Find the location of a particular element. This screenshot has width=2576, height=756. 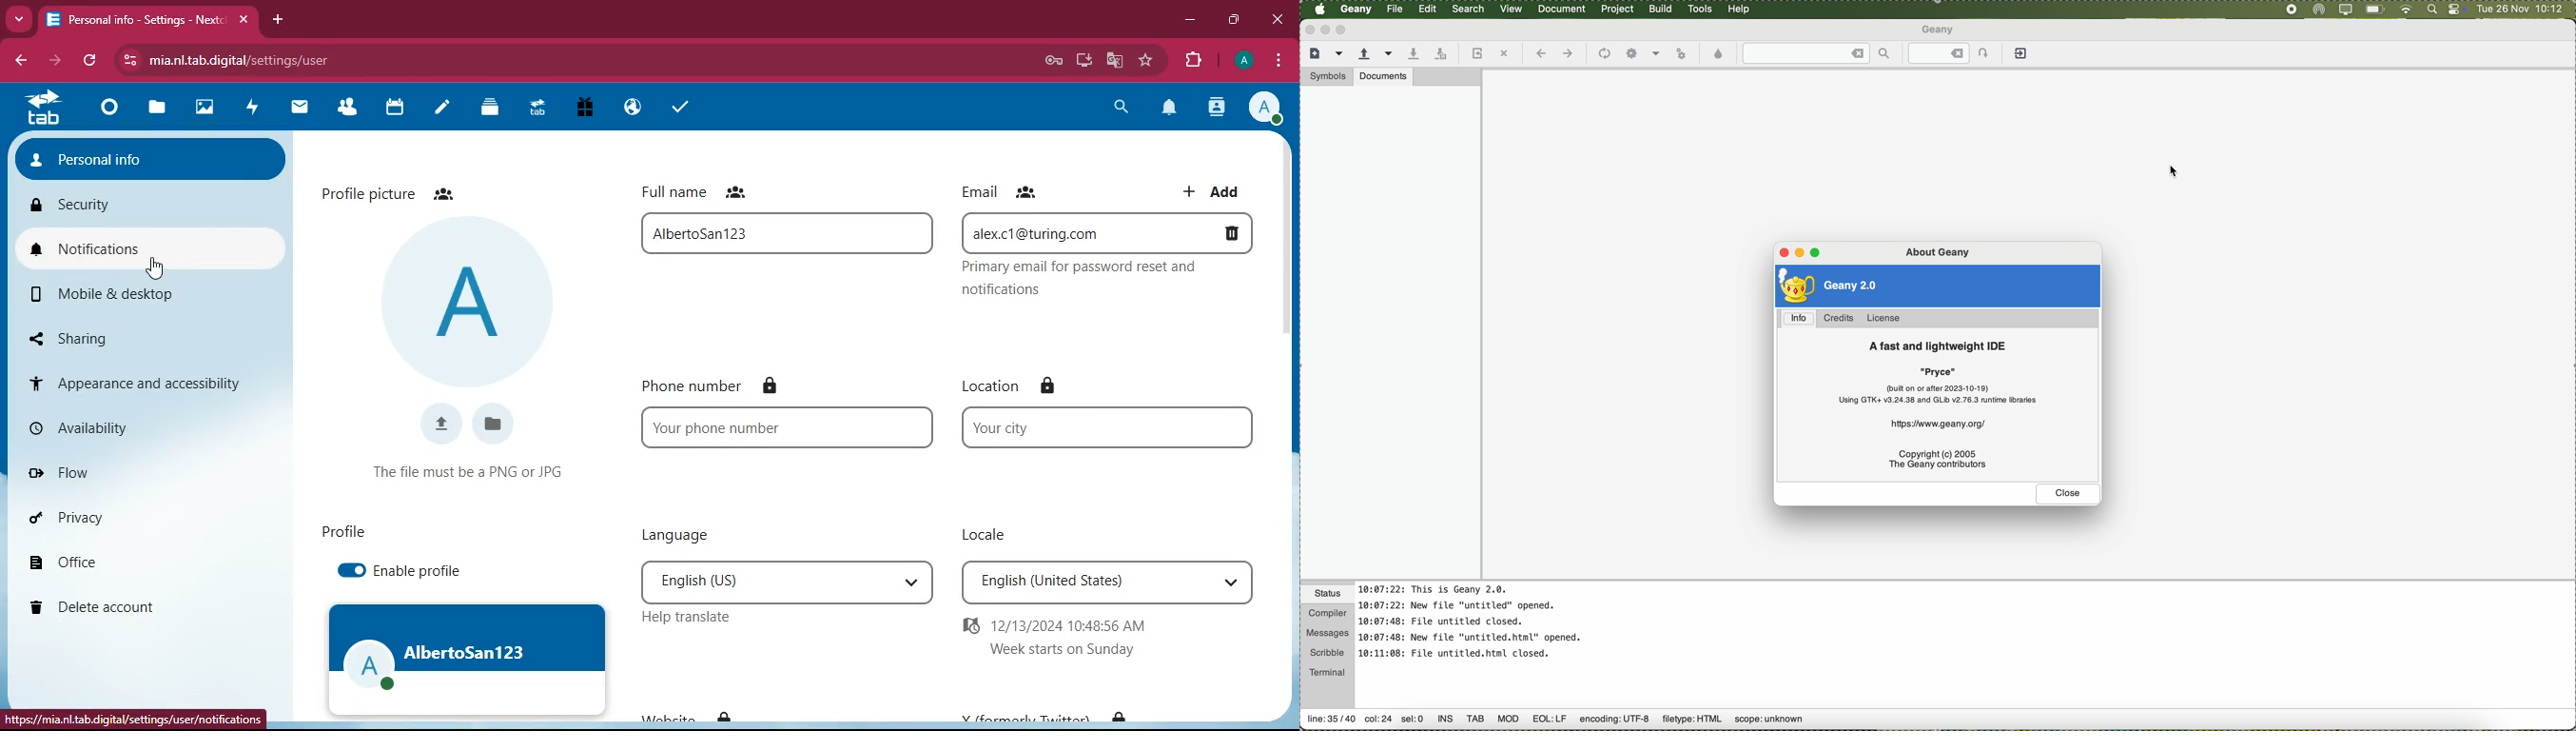

notes is located at coordinates (444, 109).